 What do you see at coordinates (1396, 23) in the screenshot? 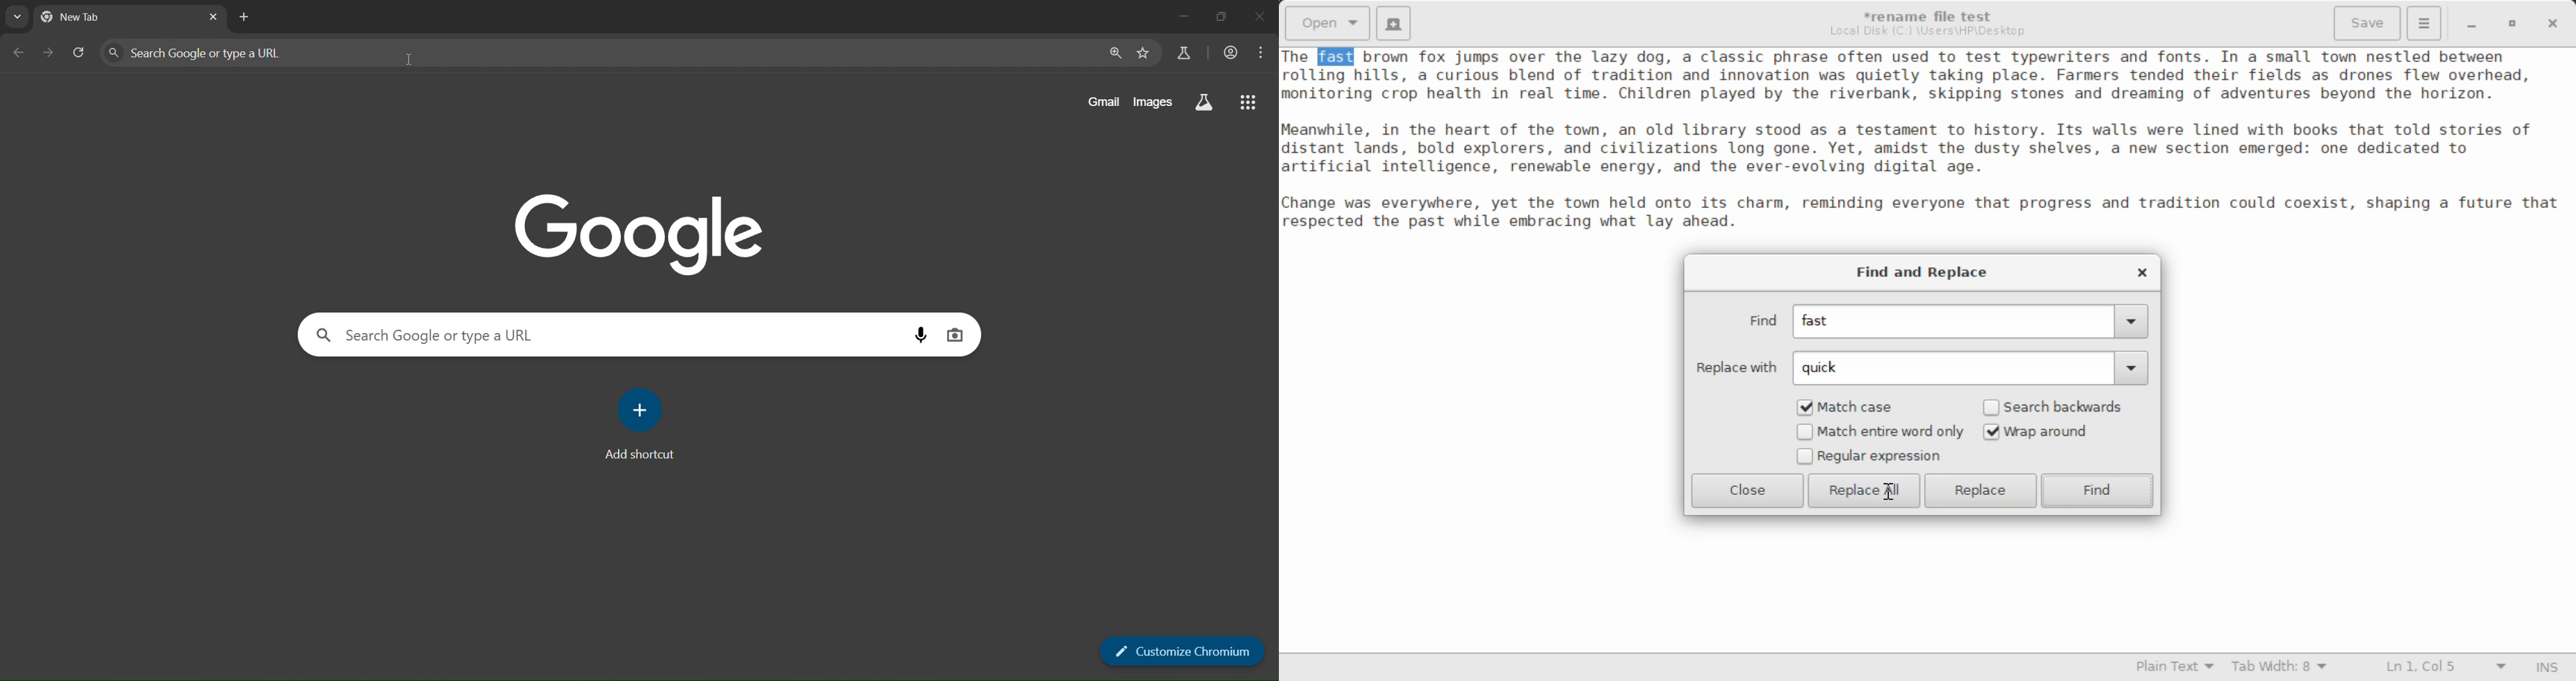
I see `Create New Document` at bounding box center [1396, 23].